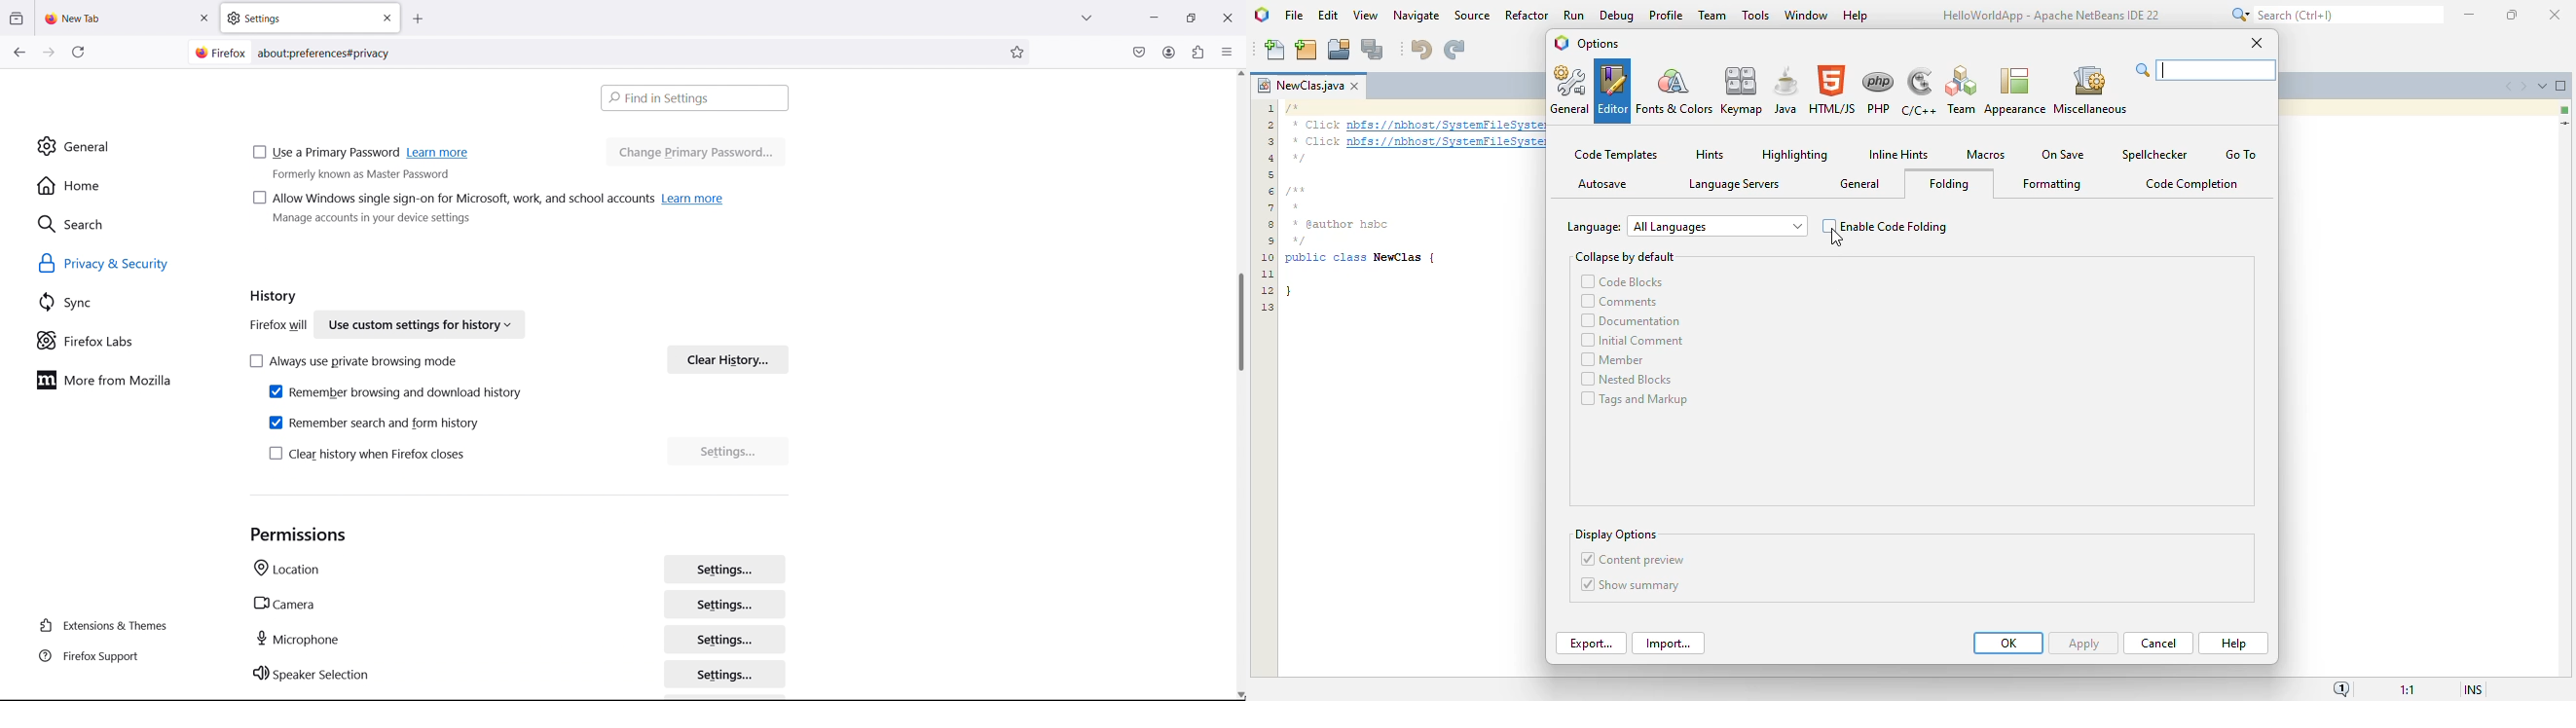  I want to click on open new tab, so click(430, 19).